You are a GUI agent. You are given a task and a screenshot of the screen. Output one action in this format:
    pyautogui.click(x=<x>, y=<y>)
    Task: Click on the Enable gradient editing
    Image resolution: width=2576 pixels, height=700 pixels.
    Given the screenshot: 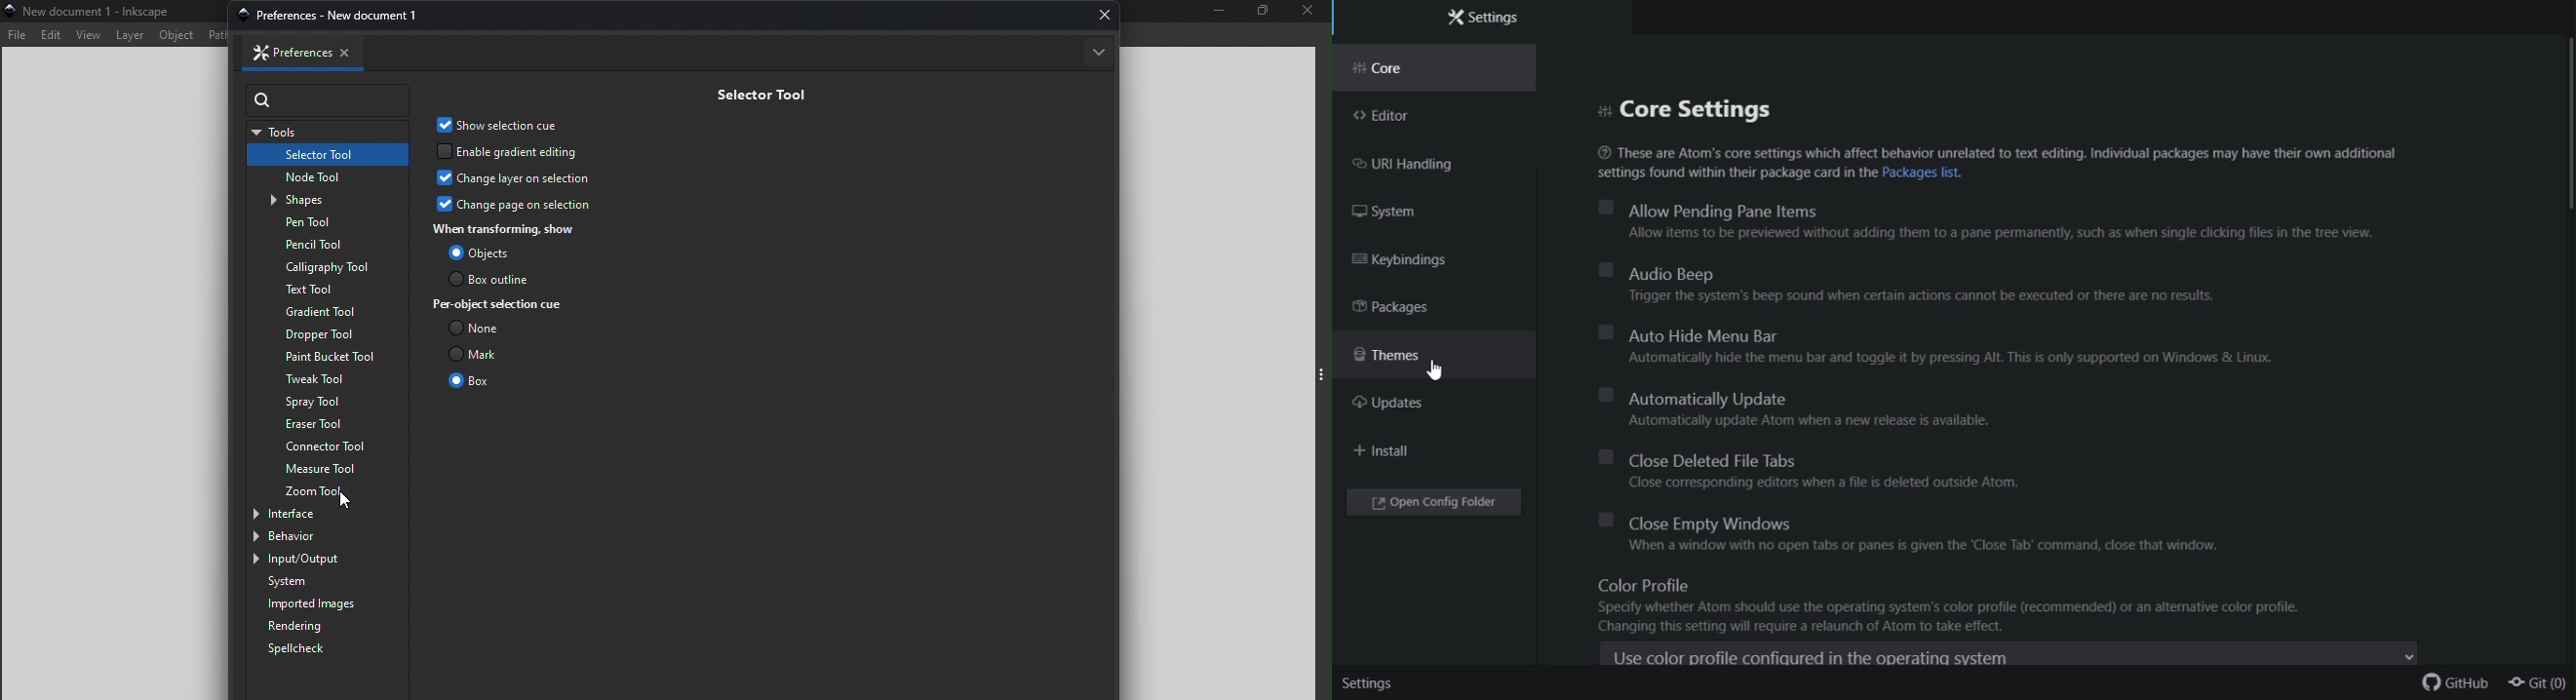 What is the action you would take?
    pyautogui.click(x=507, y=151)
    